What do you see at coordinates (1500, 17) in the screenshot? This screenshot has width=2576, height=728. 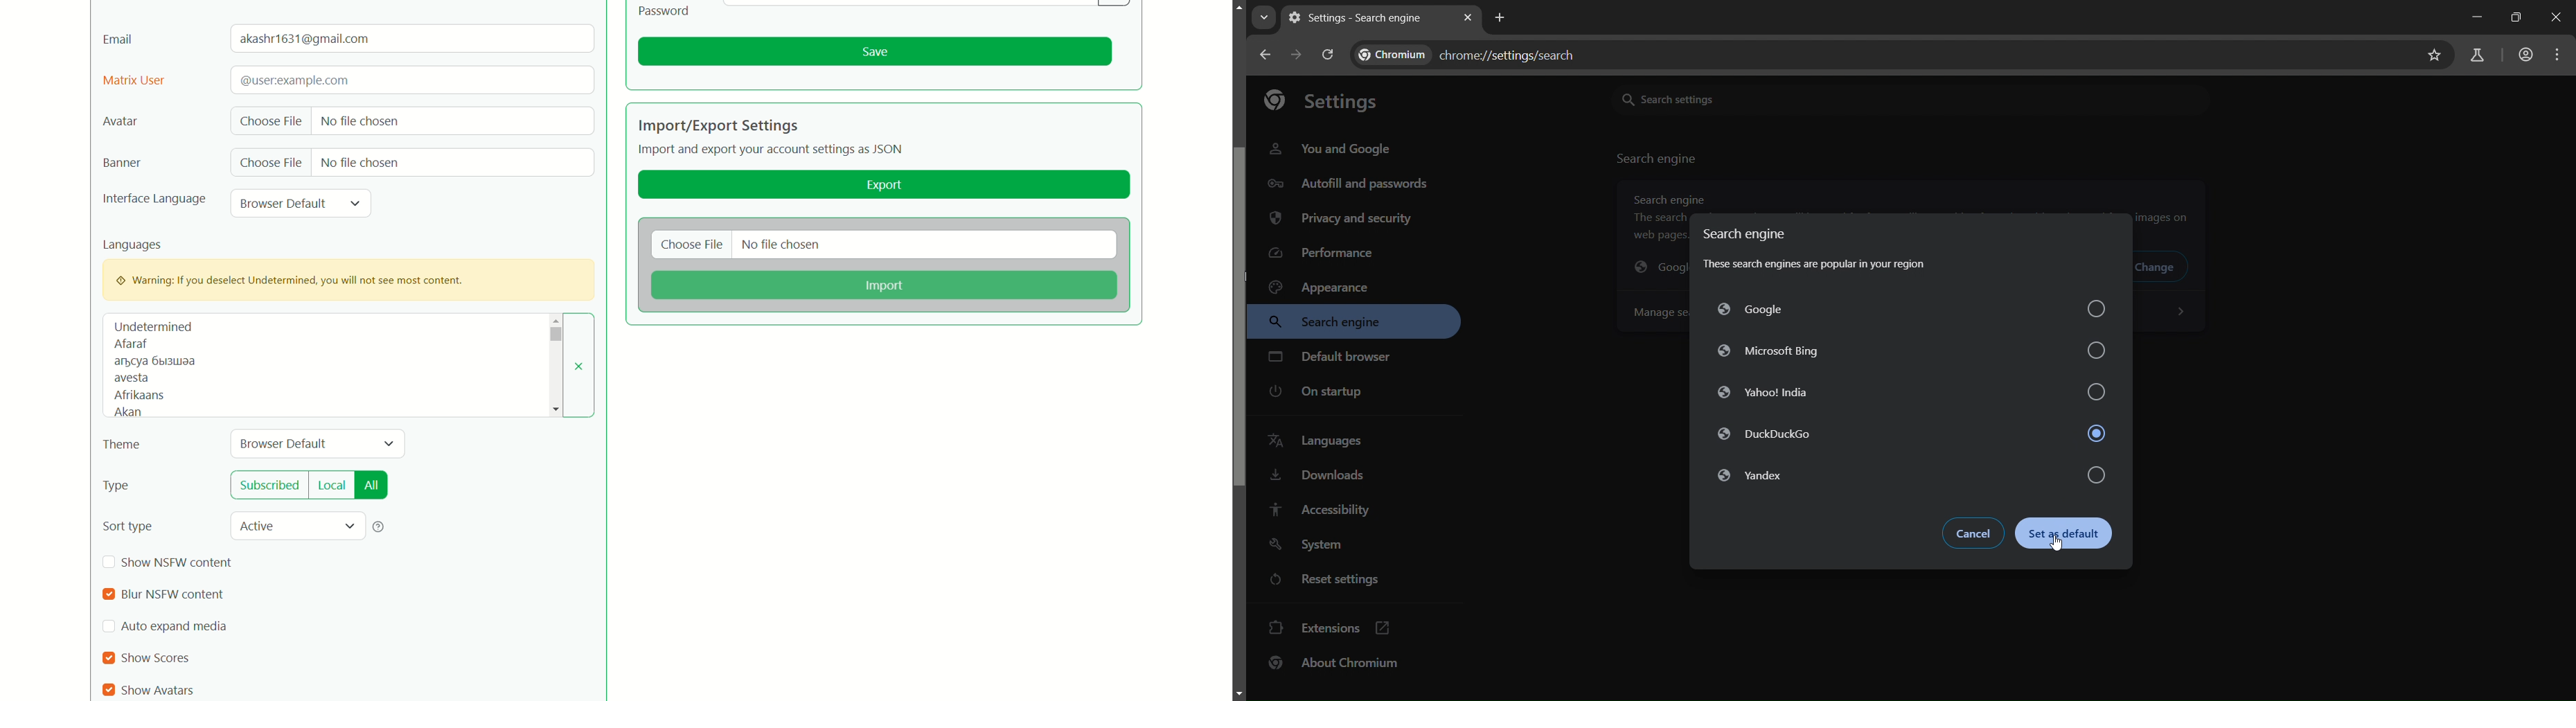 I see `new tab` at bounding box center [1500, 17].